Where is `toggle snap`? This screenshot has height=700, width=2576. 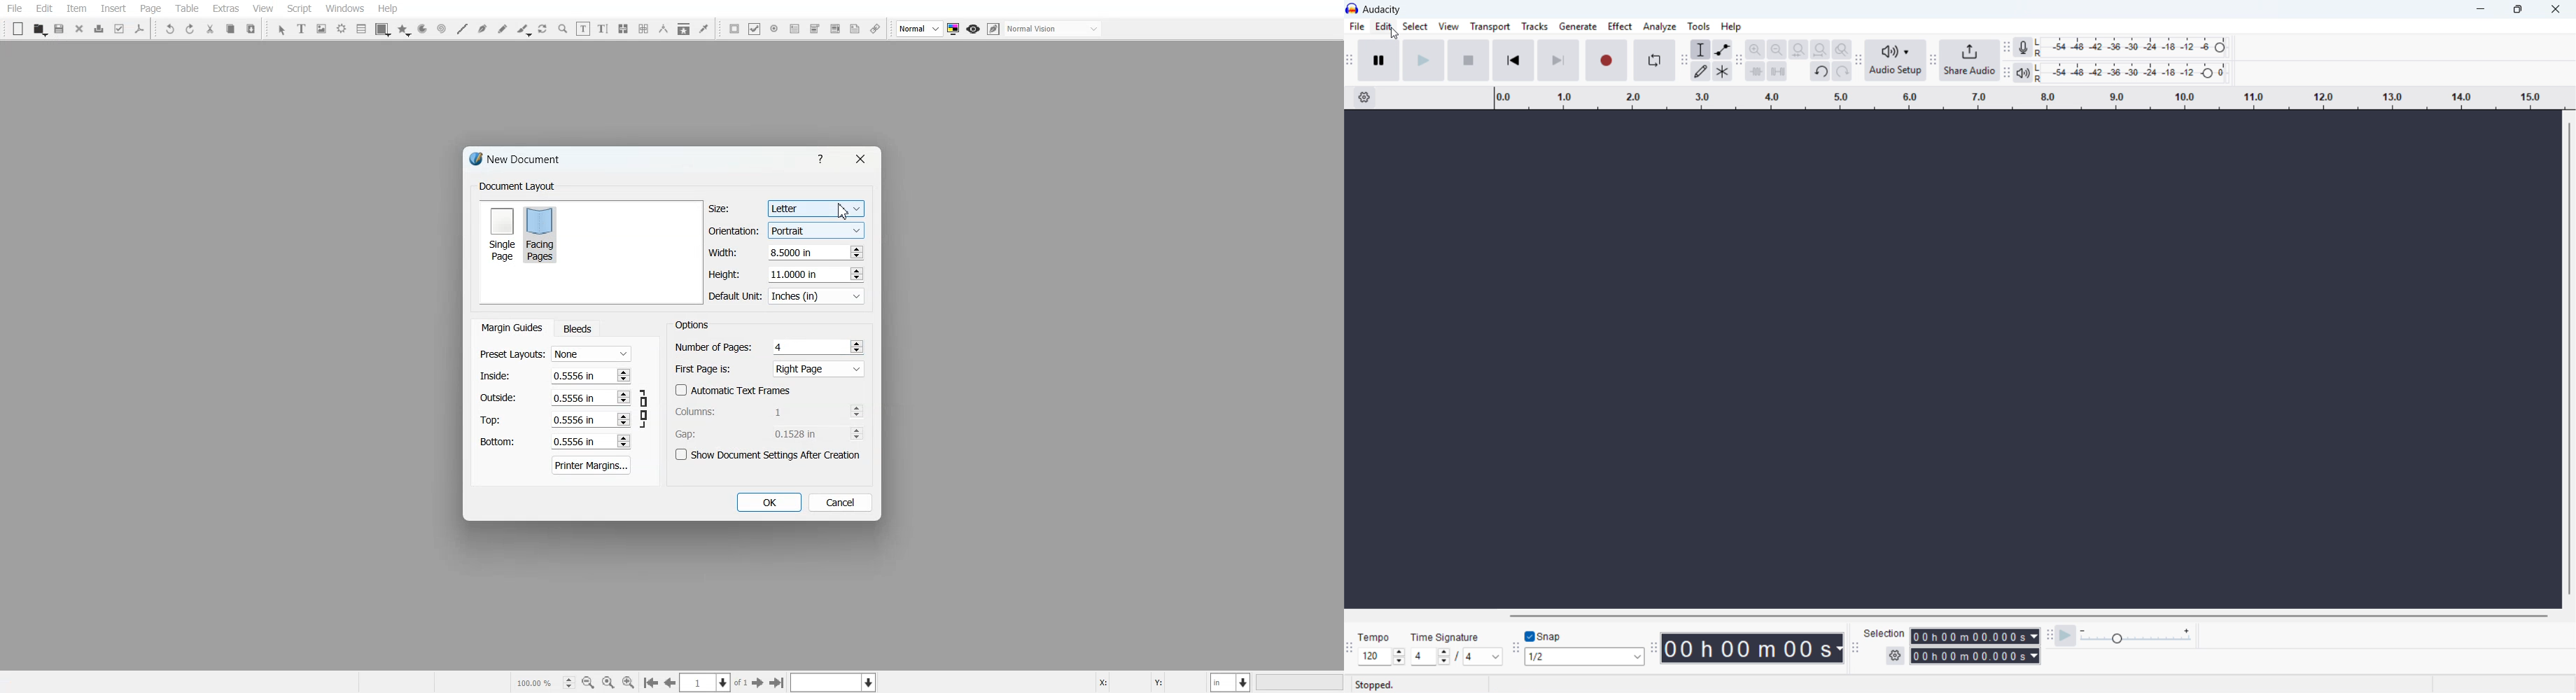
toggle snap is located at coordinates (1542, 637).